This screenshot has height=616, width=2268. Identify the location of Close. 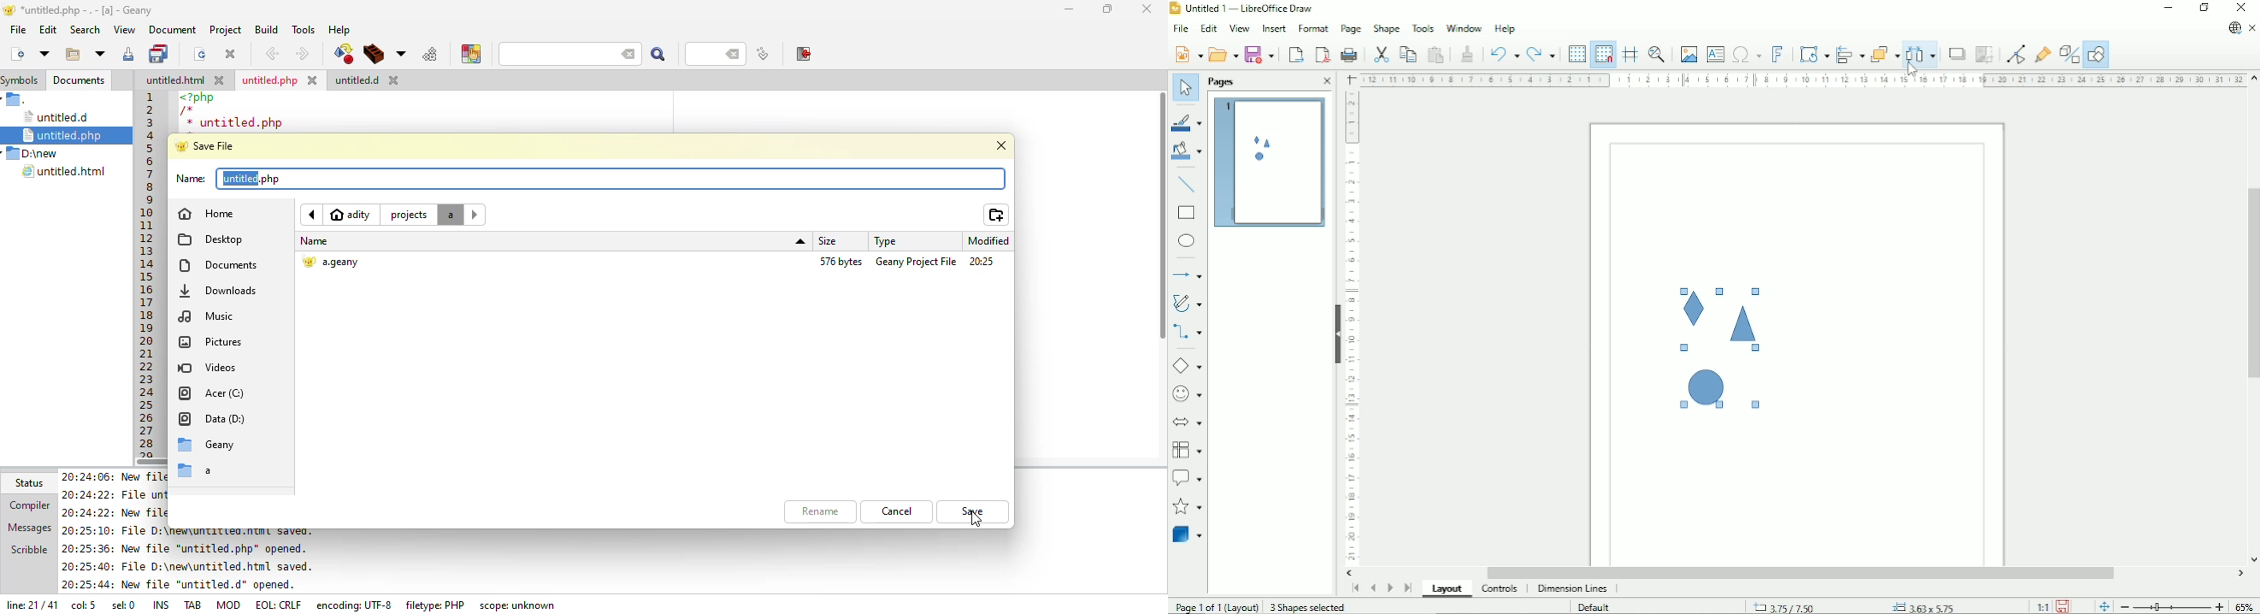
(1326, 82).